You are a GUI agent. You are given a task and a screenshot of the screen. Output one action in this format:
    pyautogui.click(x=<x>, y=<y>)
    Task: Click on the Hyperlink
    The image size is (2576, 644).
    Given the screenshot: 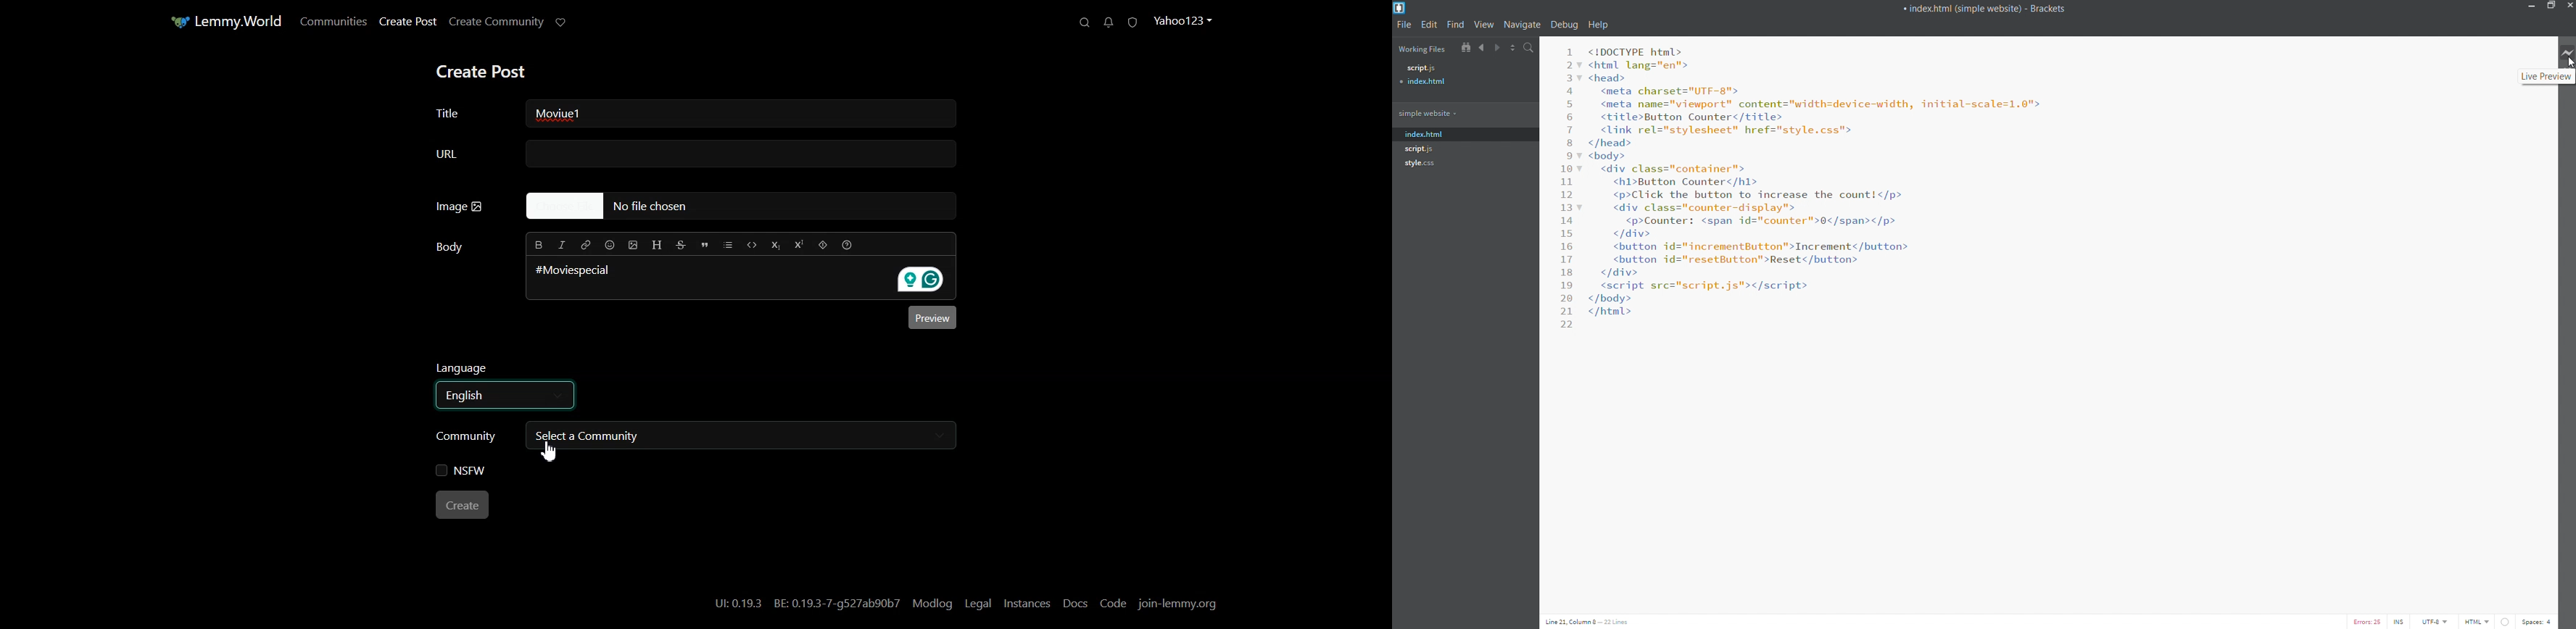 What is the action you would take?
    pyautogui.click(x=587, y=245)
    